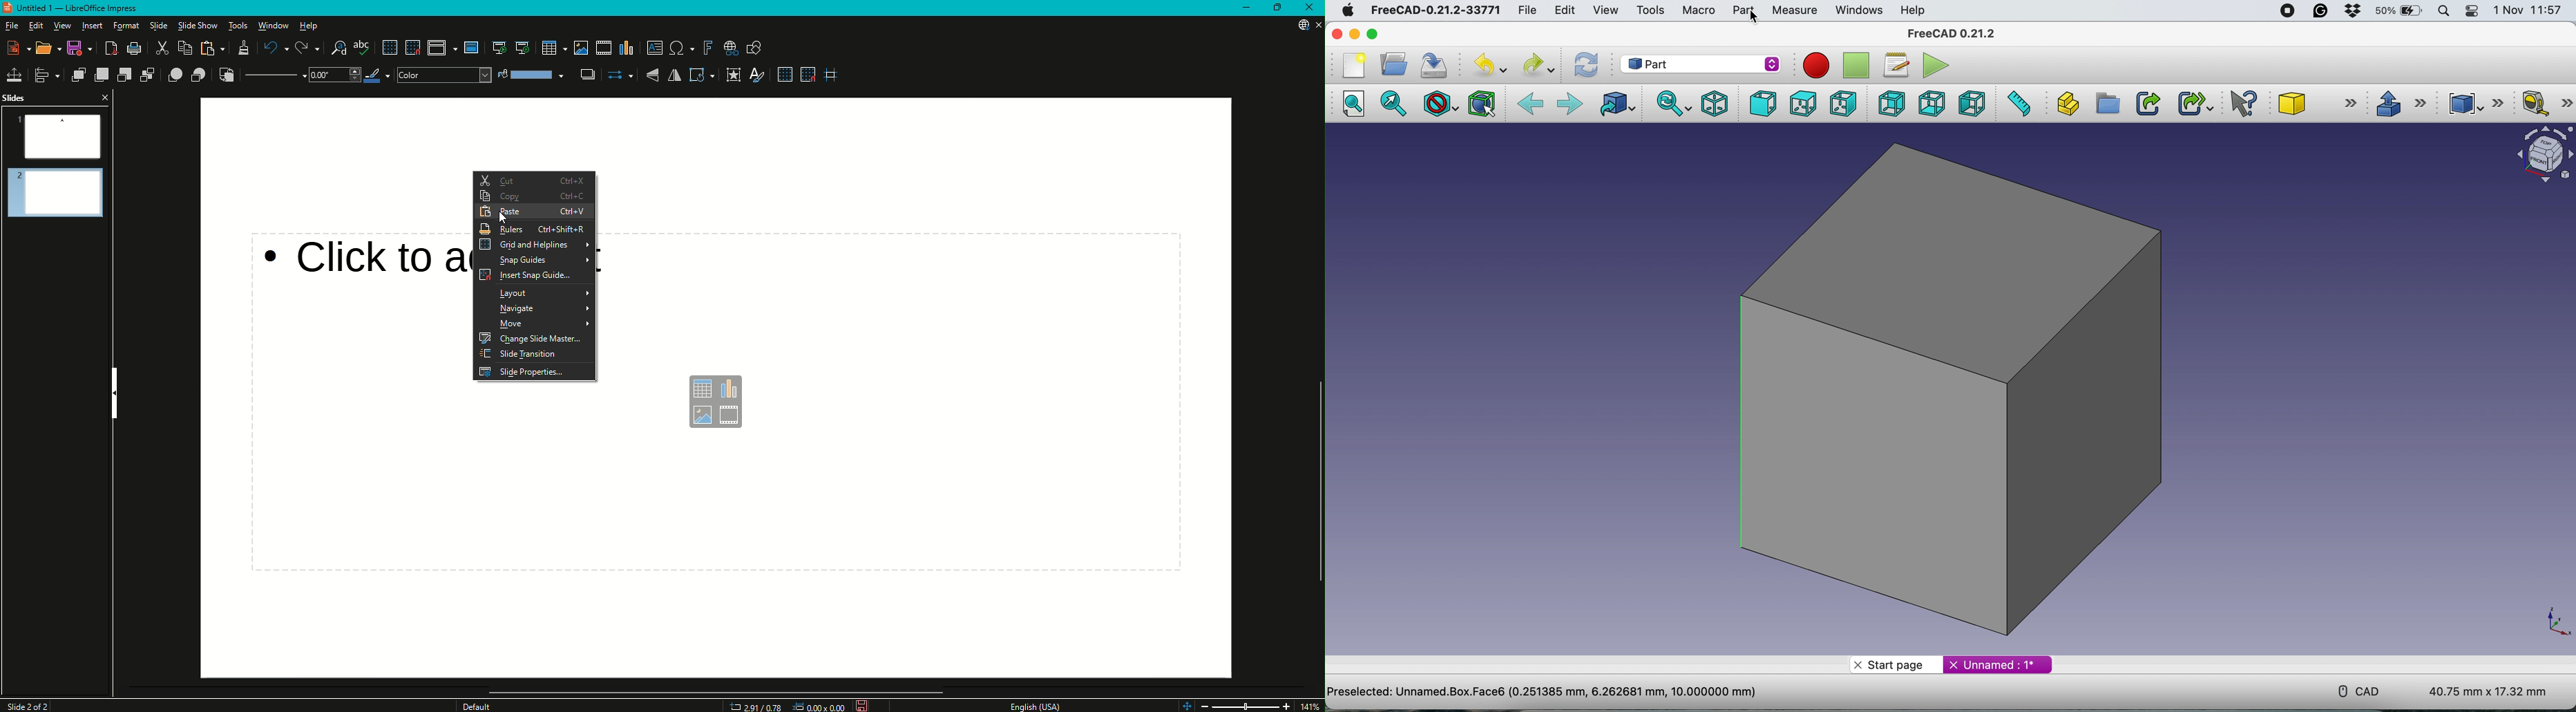 Image resolution: width=2576 pixels, height=728 pixels. I want to click on windows, so click(1858, 10).